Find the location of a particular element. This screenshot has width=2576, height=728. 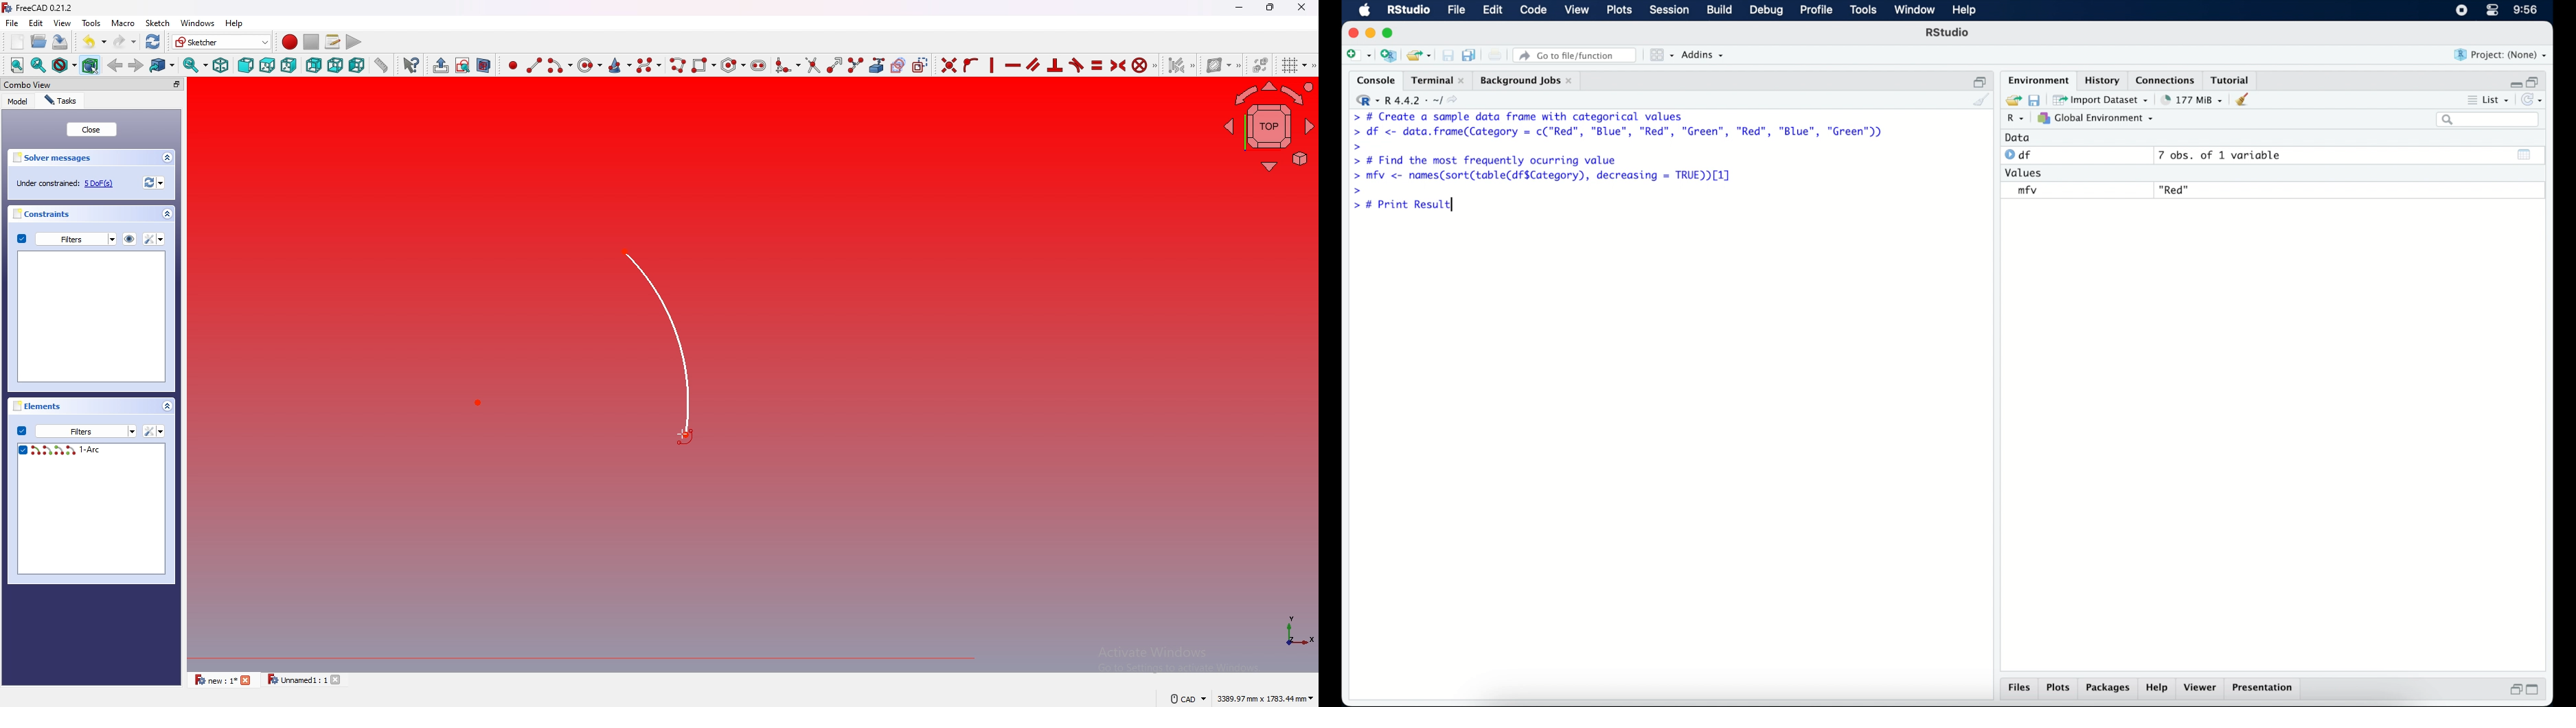

FreeCAD 0.21.2 is located at coordinates (39, 8).